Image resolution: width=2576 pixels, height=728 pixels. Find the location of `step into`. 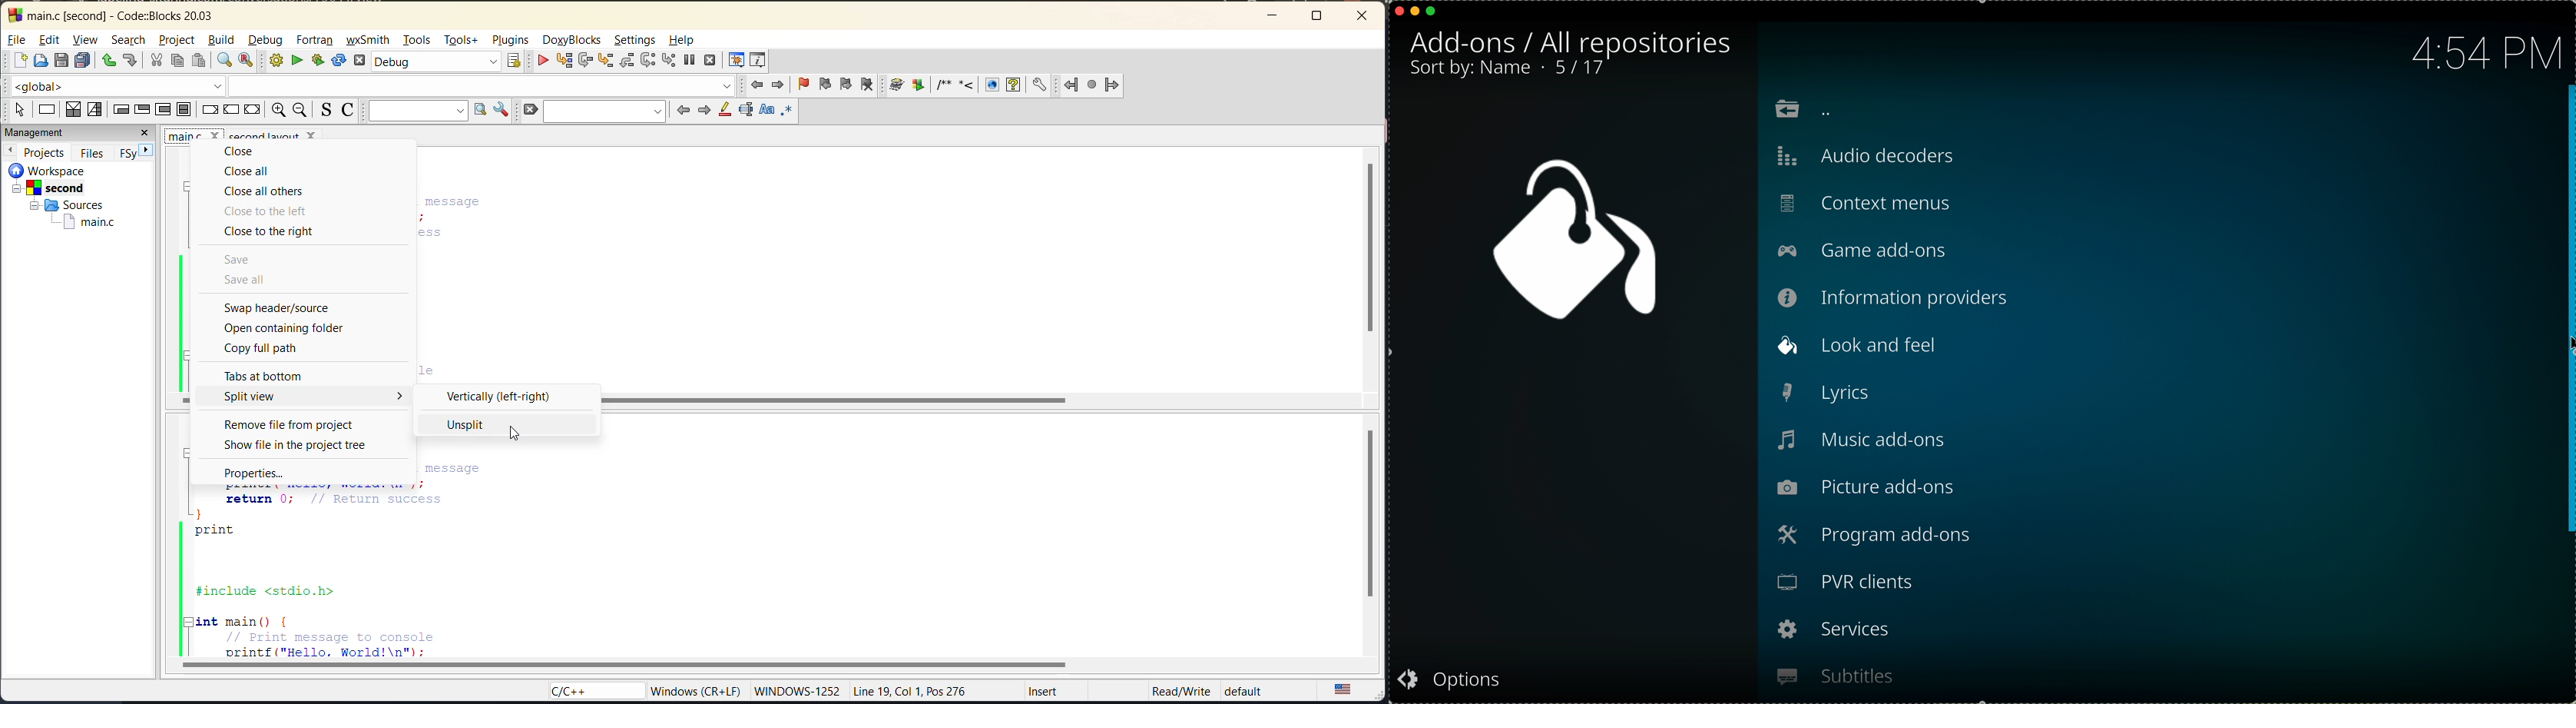

step into is located at coordinates (605, 62).